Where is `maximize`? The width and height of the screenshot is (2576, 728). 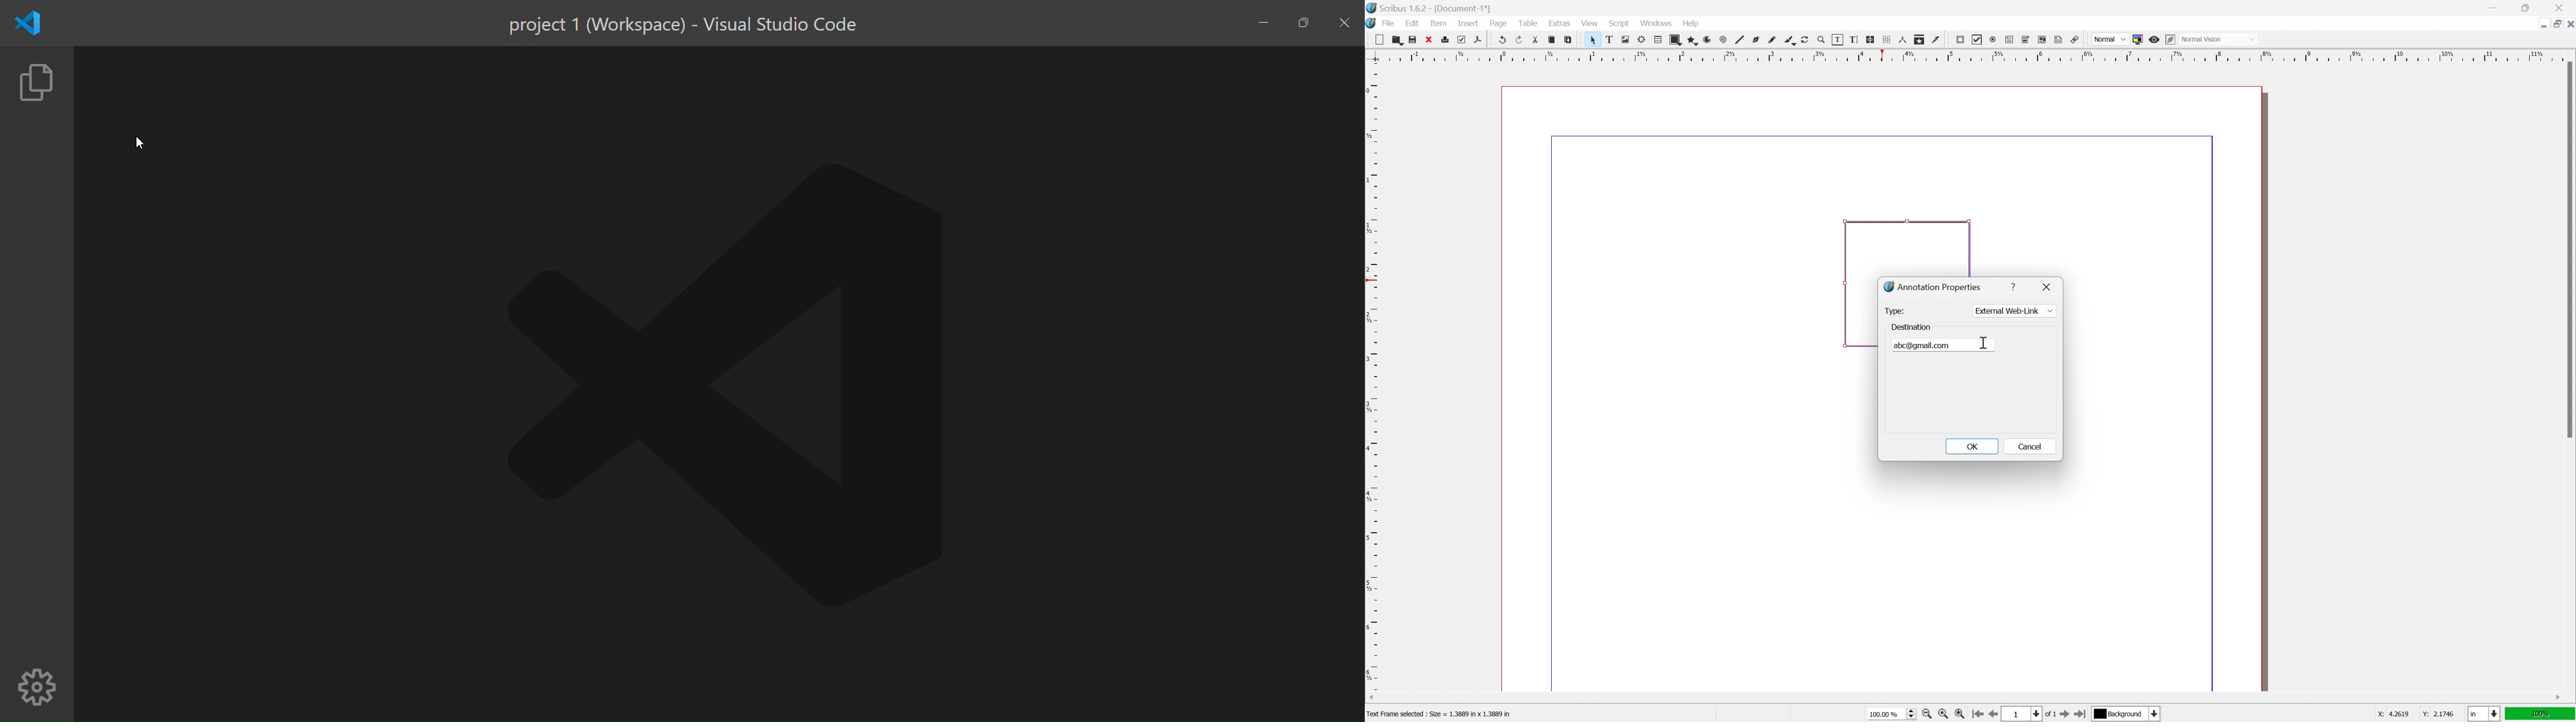 maximize is located at coordinates (1302, 23).